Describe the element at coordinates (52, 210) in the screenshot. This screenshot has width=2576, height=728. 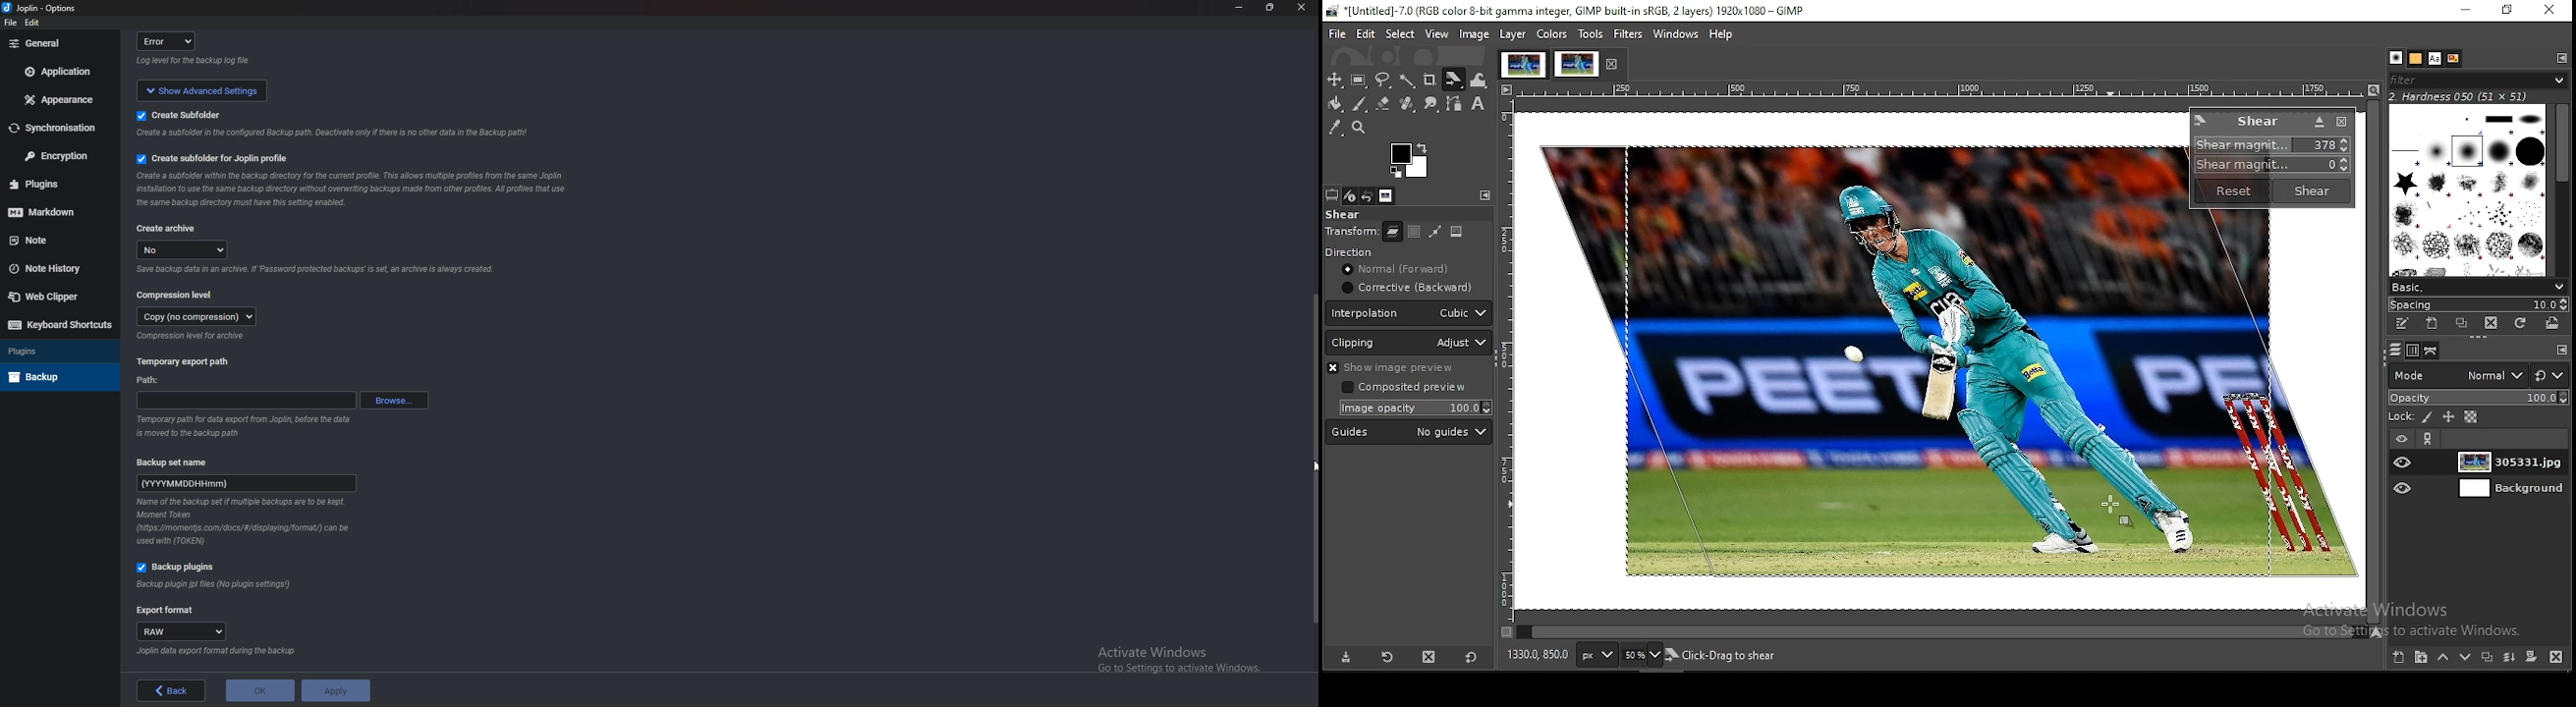
I see `Mark down` at that location.